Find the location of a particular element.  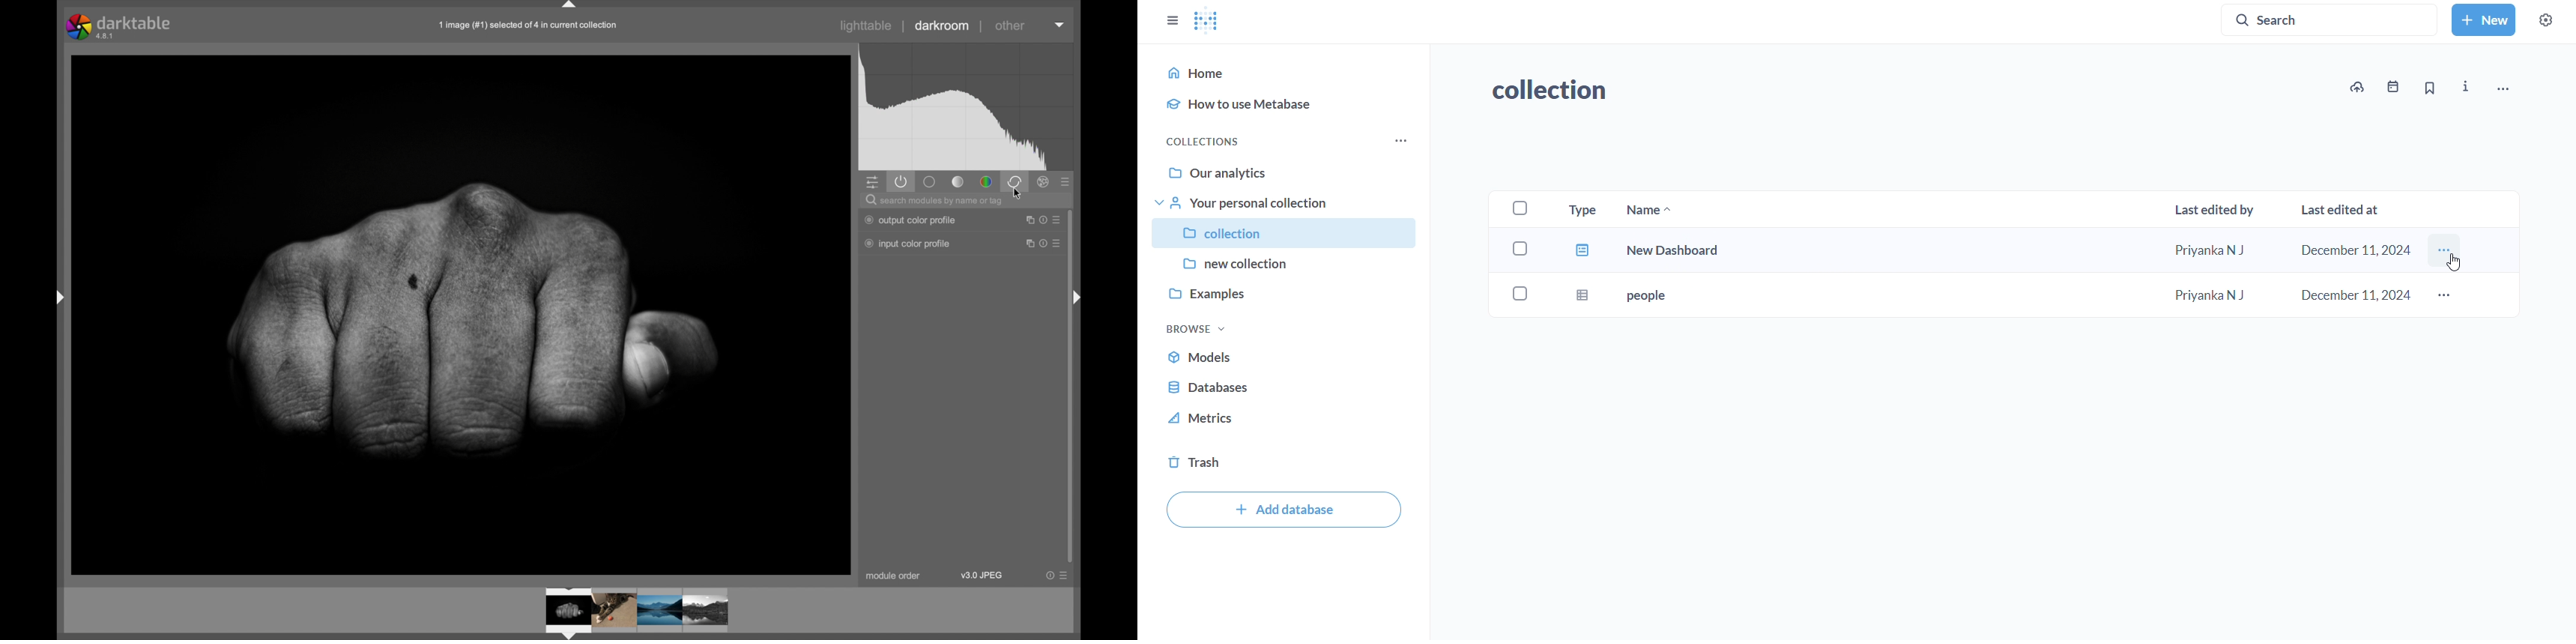

histogram is located at coordinates (966, 107).